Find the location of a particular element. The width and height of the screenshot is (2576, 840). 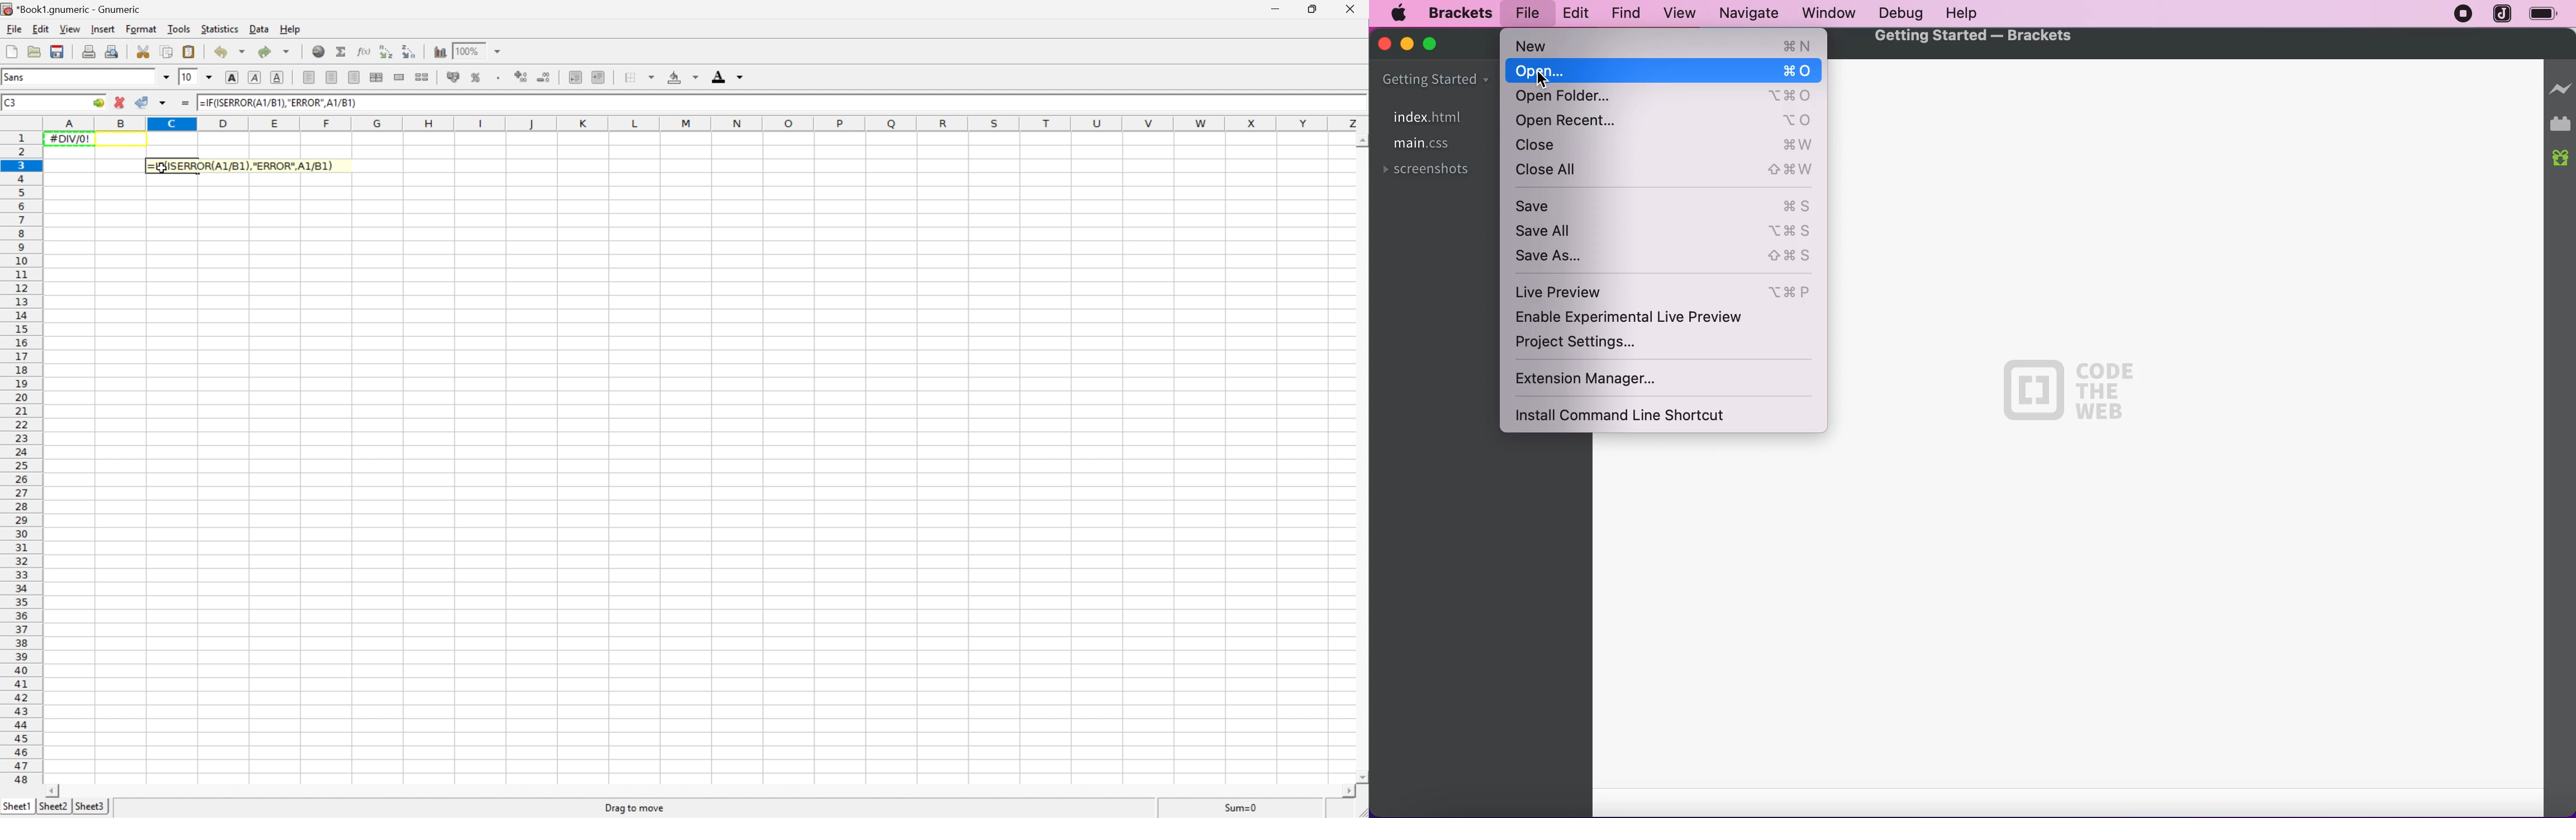

Align right is located at coordinates (356, 77).